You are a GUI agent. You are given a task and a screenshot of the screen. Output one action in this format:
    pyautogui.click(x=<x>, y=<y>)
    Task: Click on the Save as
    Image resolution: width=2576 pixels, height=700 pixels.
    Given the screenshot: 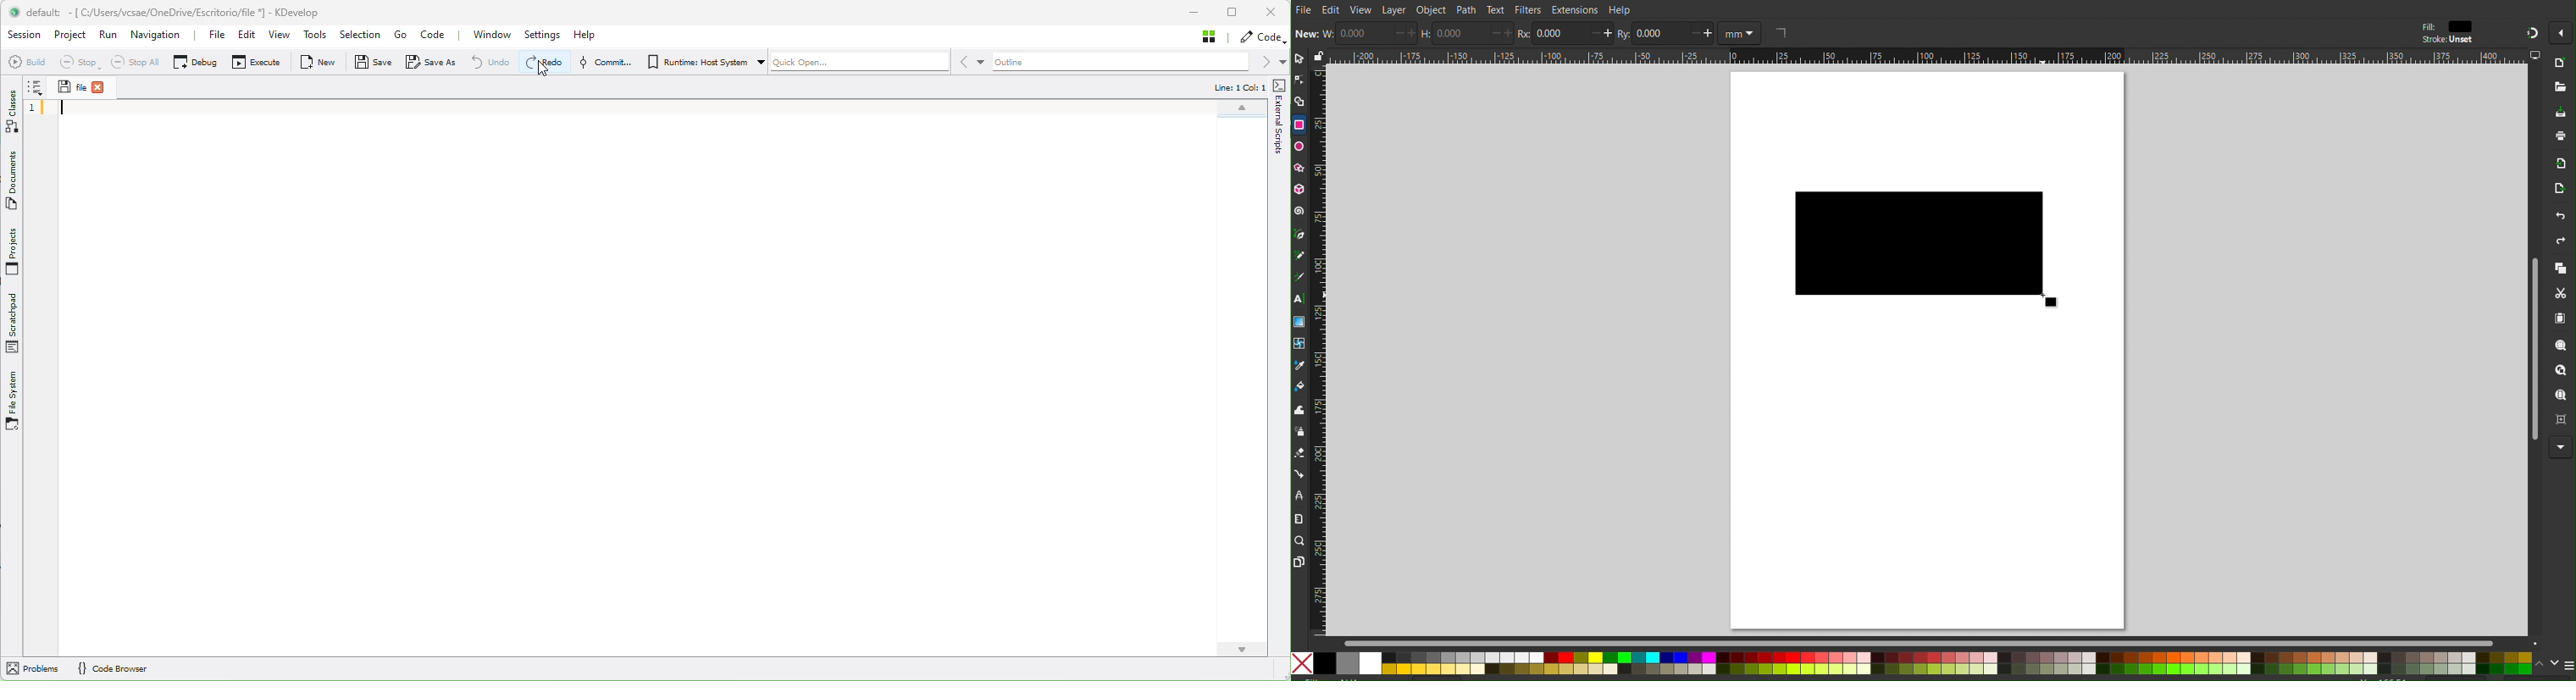 What is the action you would take?
    pyautogui.click(x=433, y=62)
    